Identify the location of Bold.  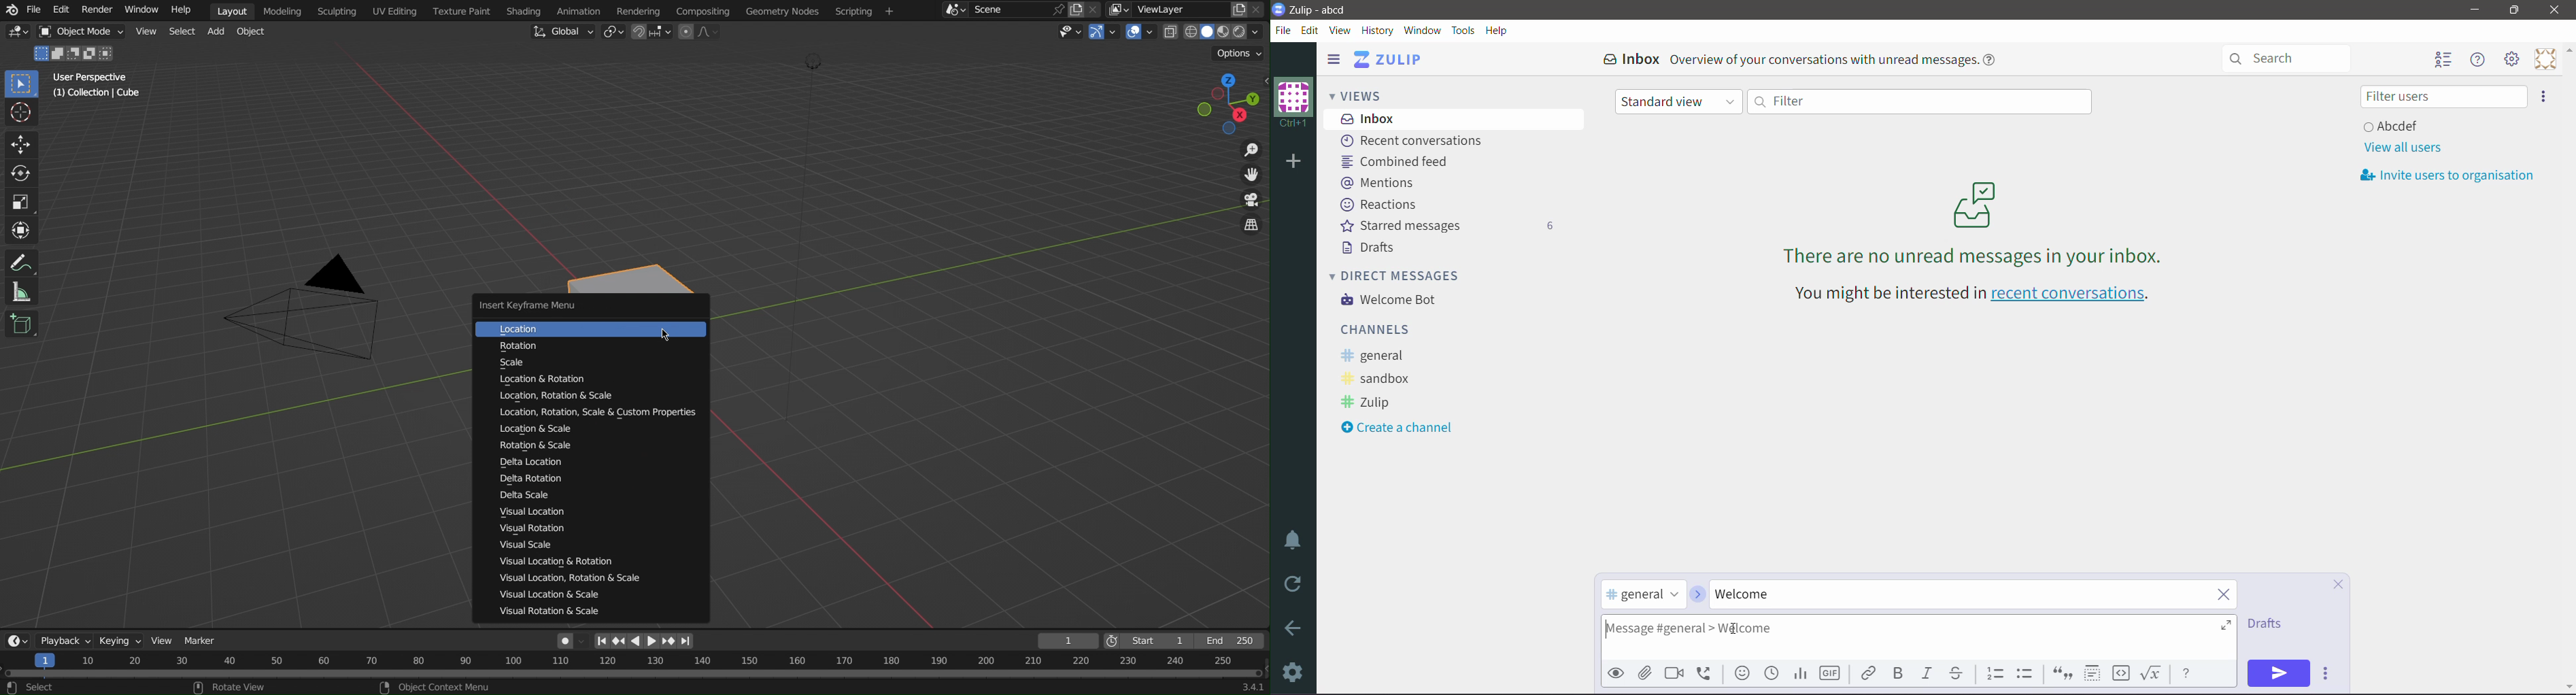
(1897, 673).